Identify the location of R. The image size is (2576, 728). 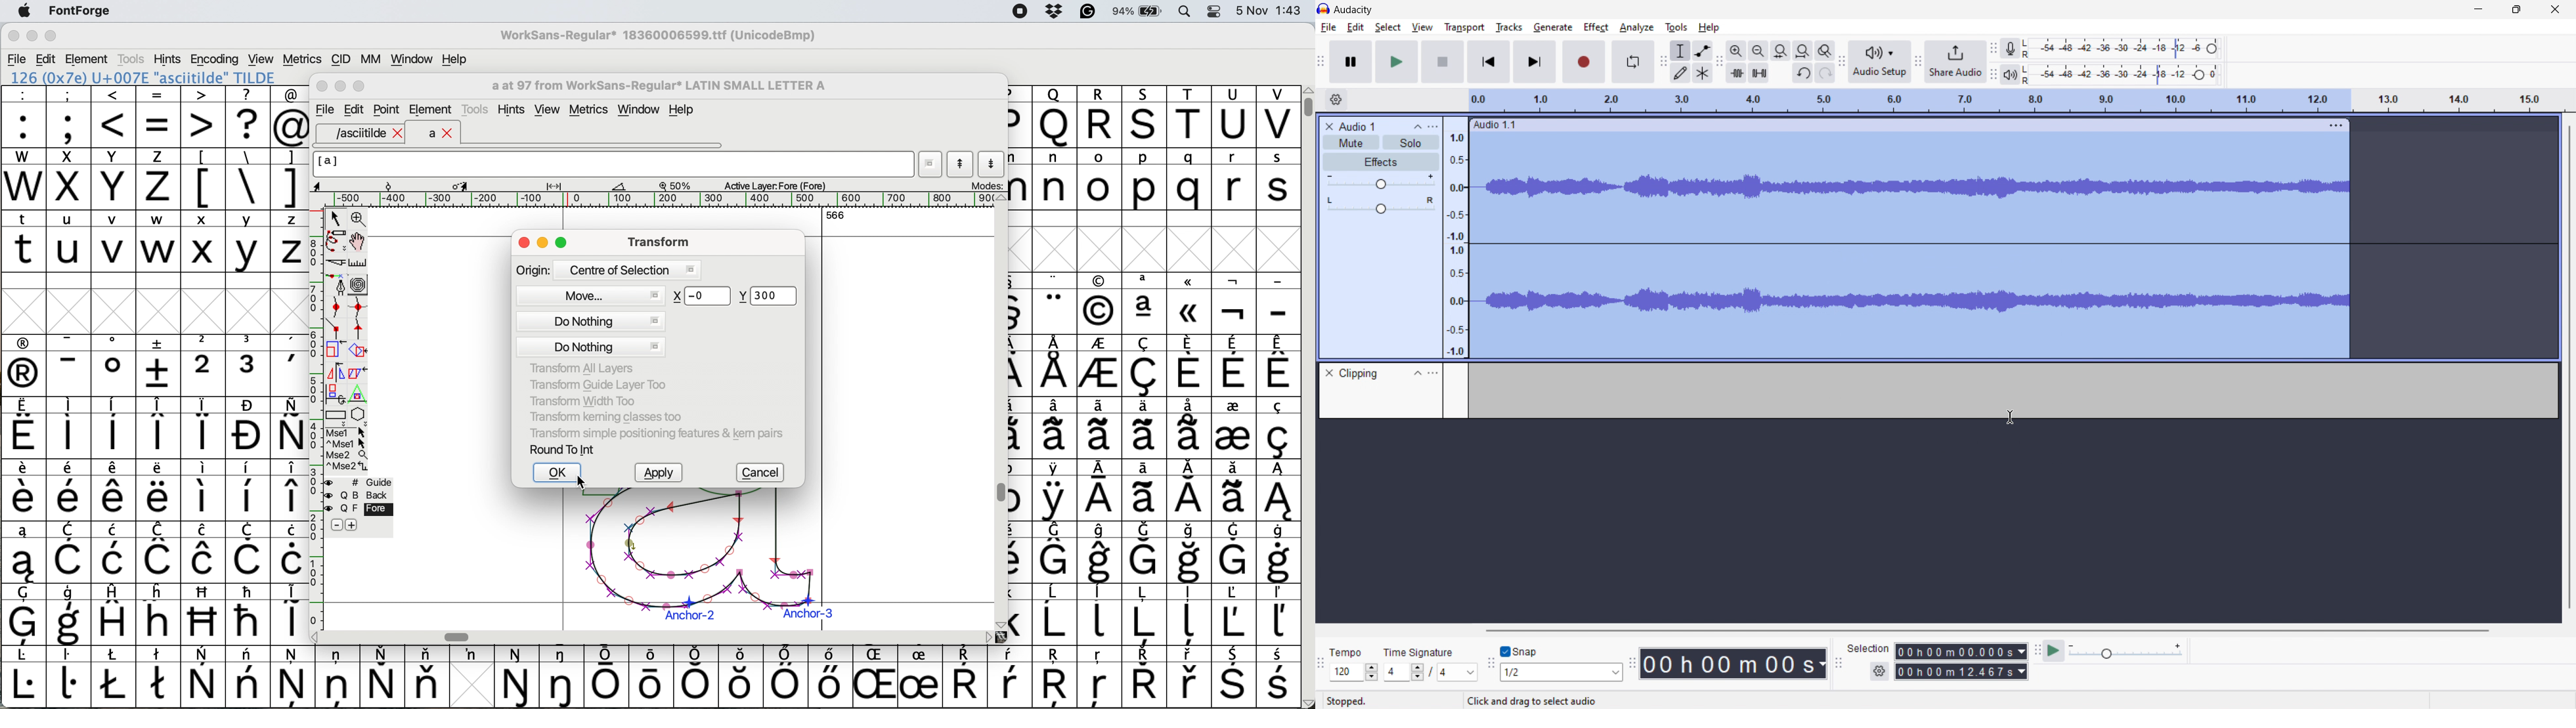
(1100, 117).